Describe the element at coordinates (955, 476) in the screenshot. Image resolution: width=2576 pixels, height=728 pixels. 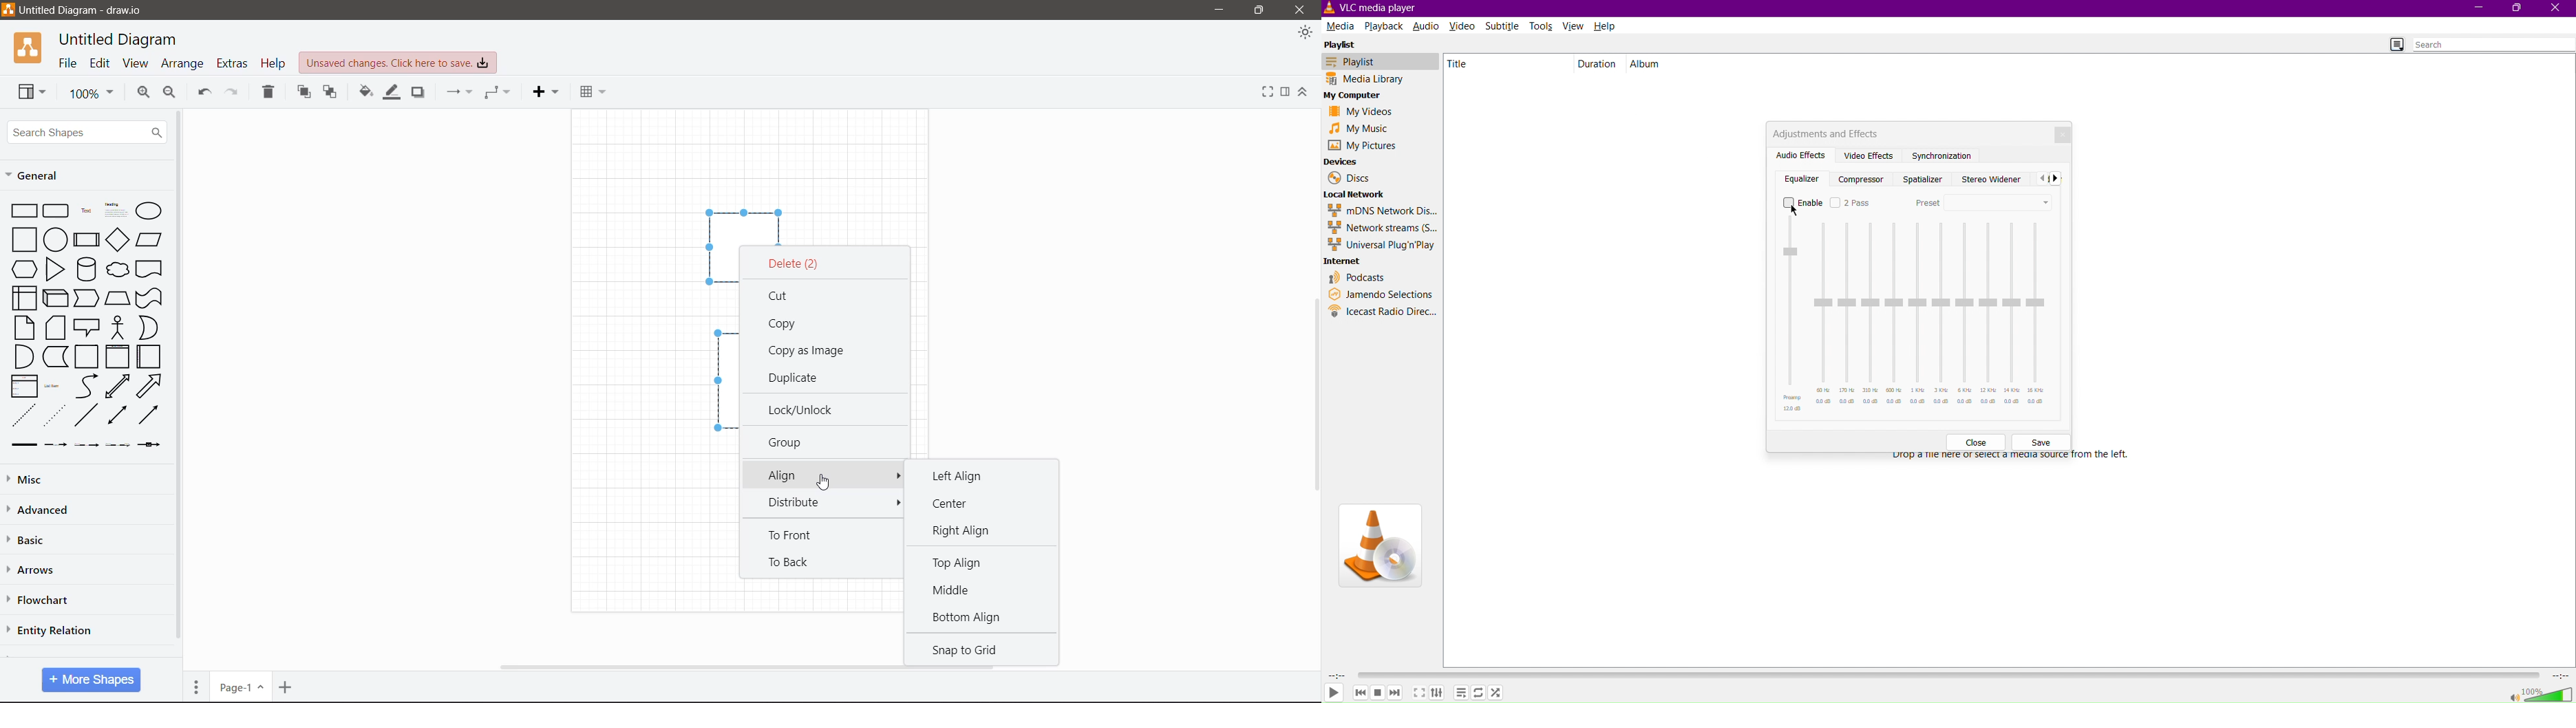
I see `Left Align` at that location.